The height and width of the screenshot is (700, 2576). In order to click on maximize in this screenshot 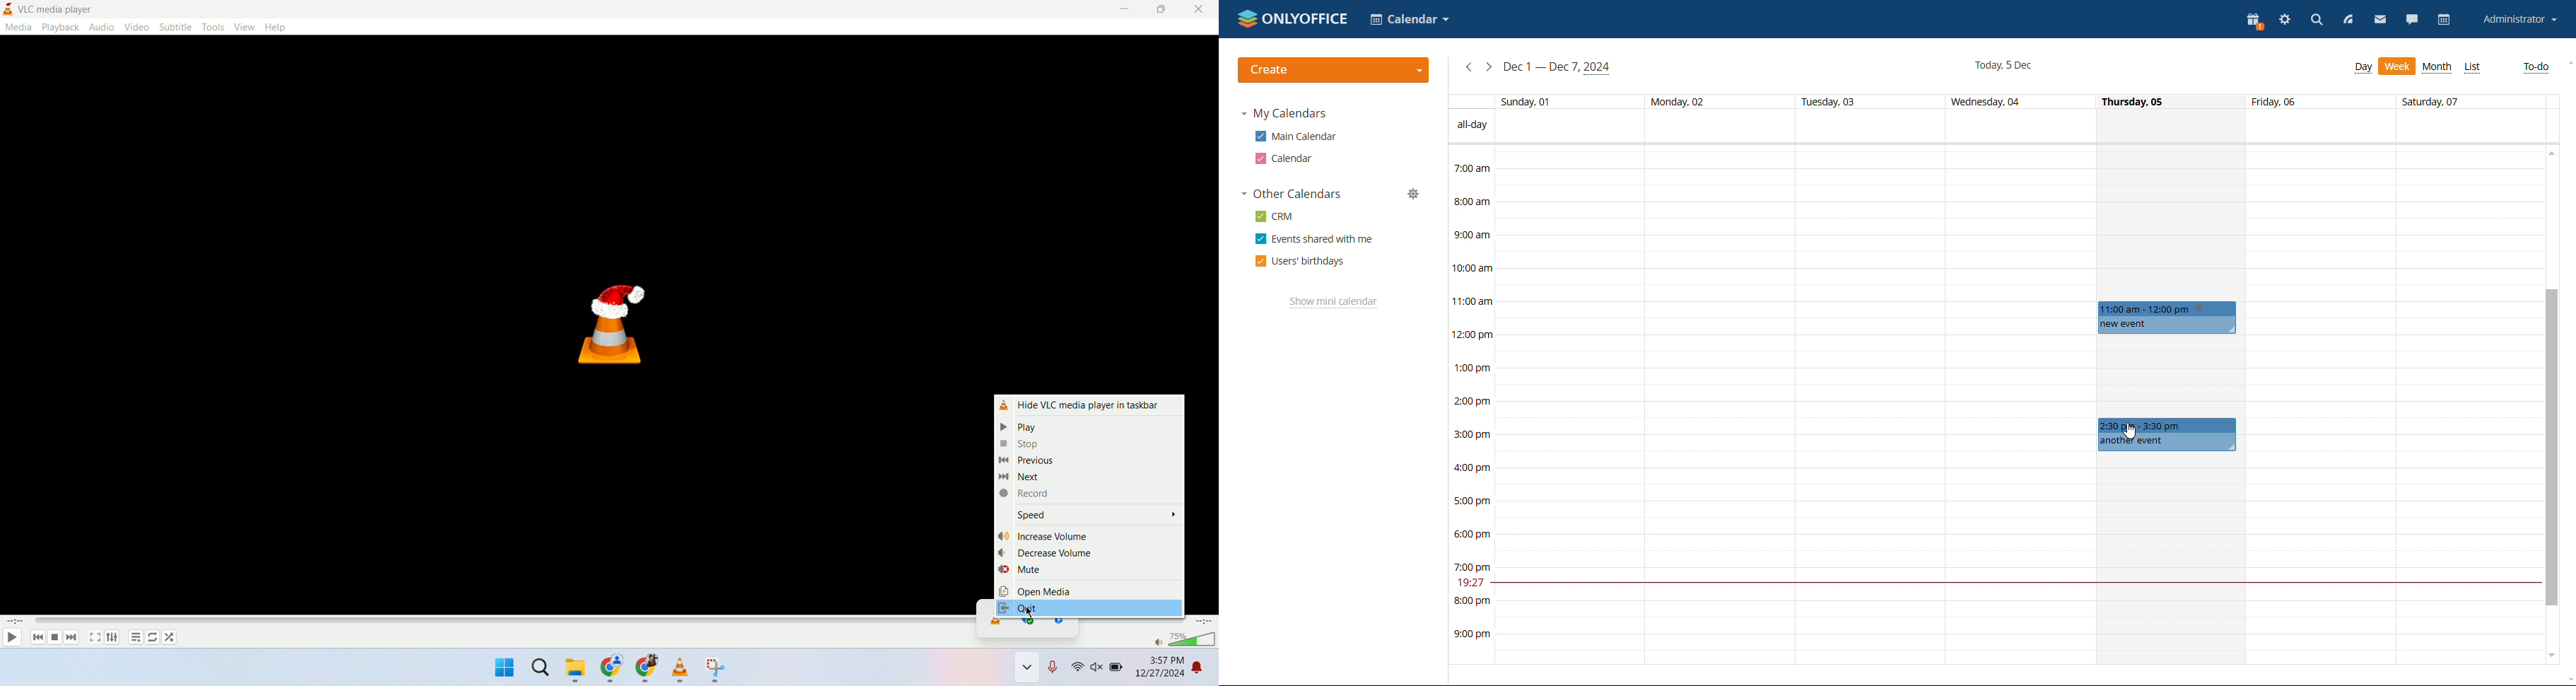, I will do `click(1162, 10)`.